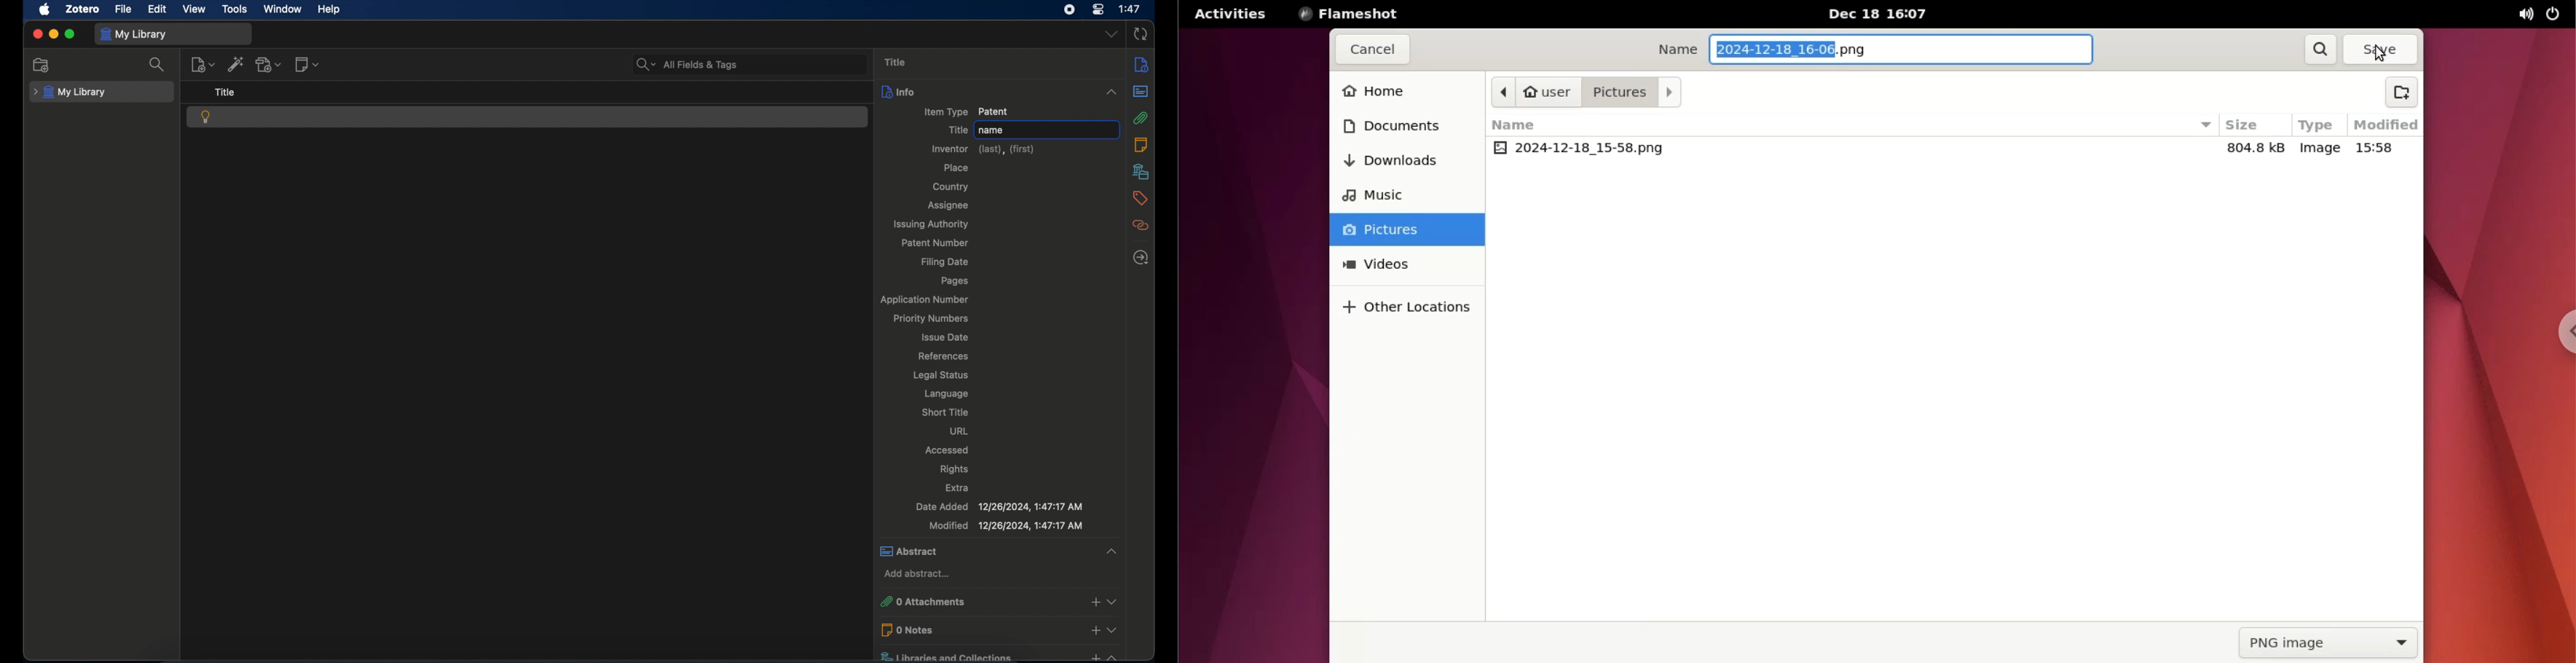 This screenshot has width=2576, height=672. Describe the element at coordinates (932, 319) in the screenshot. I see `priority numbers` at that location.